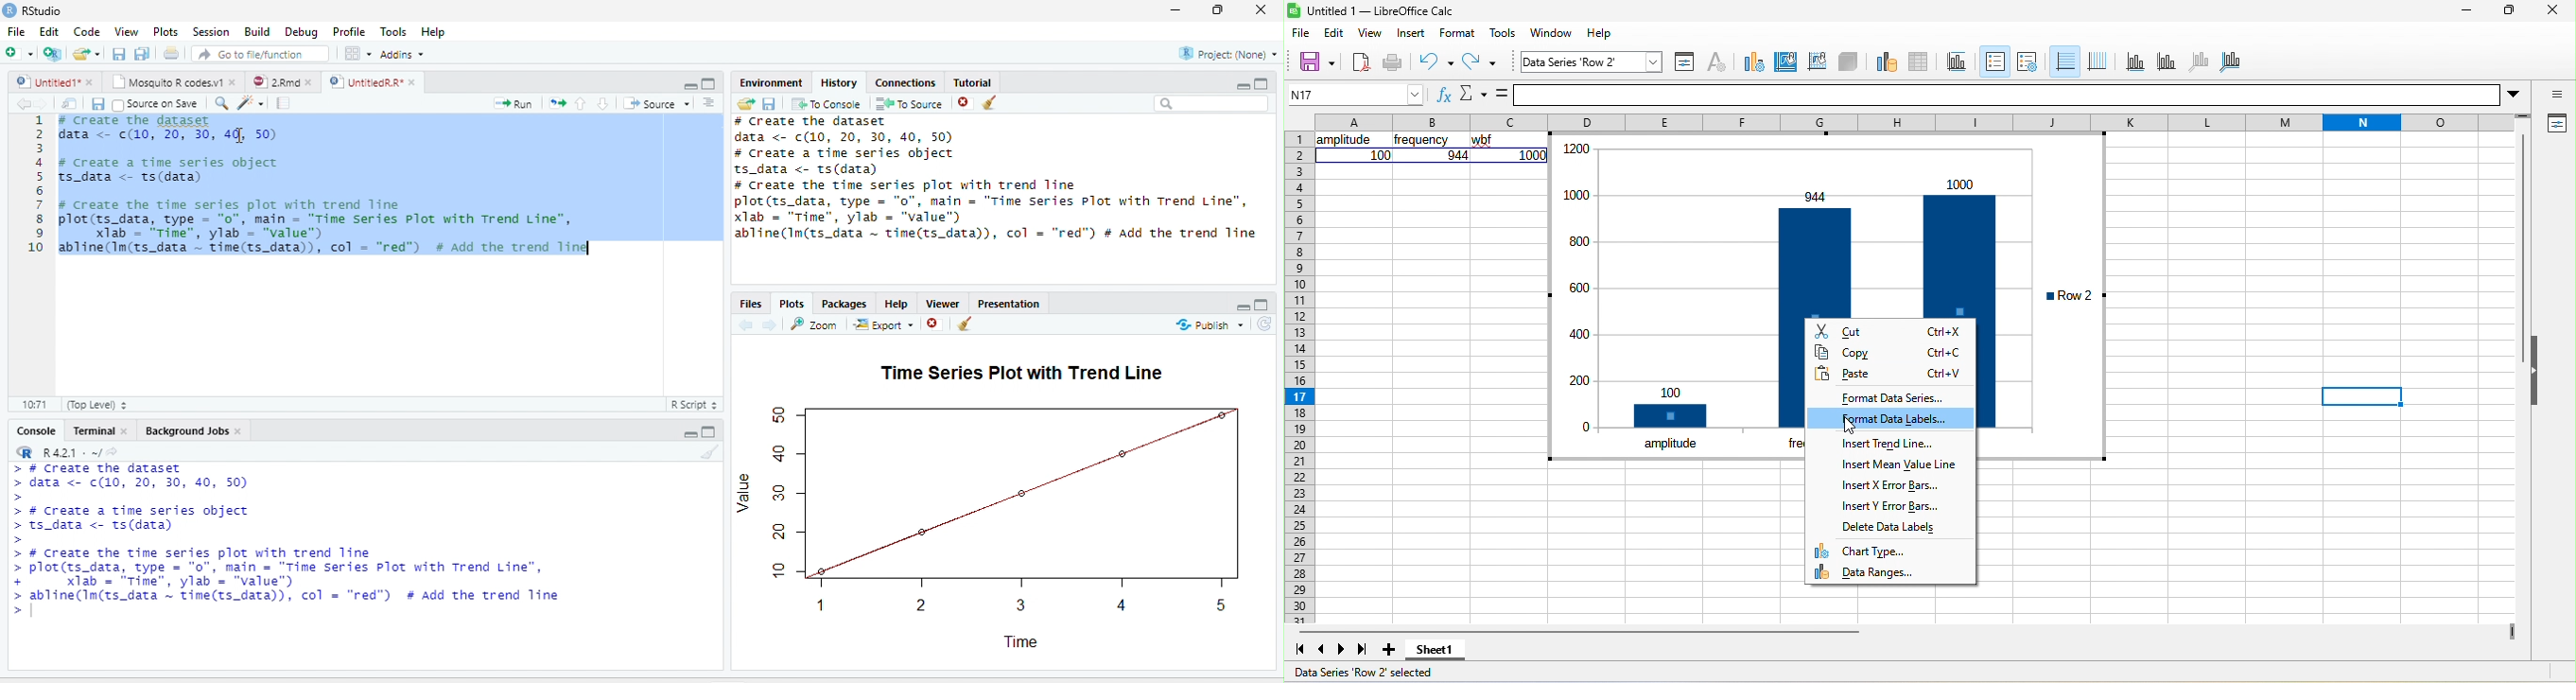 This screenshot has height=700, width=2576. What do you see at coordinates (1266, 325) in the screenshot?
I see `Refresh current plot` at bounding box center [1266, 325].